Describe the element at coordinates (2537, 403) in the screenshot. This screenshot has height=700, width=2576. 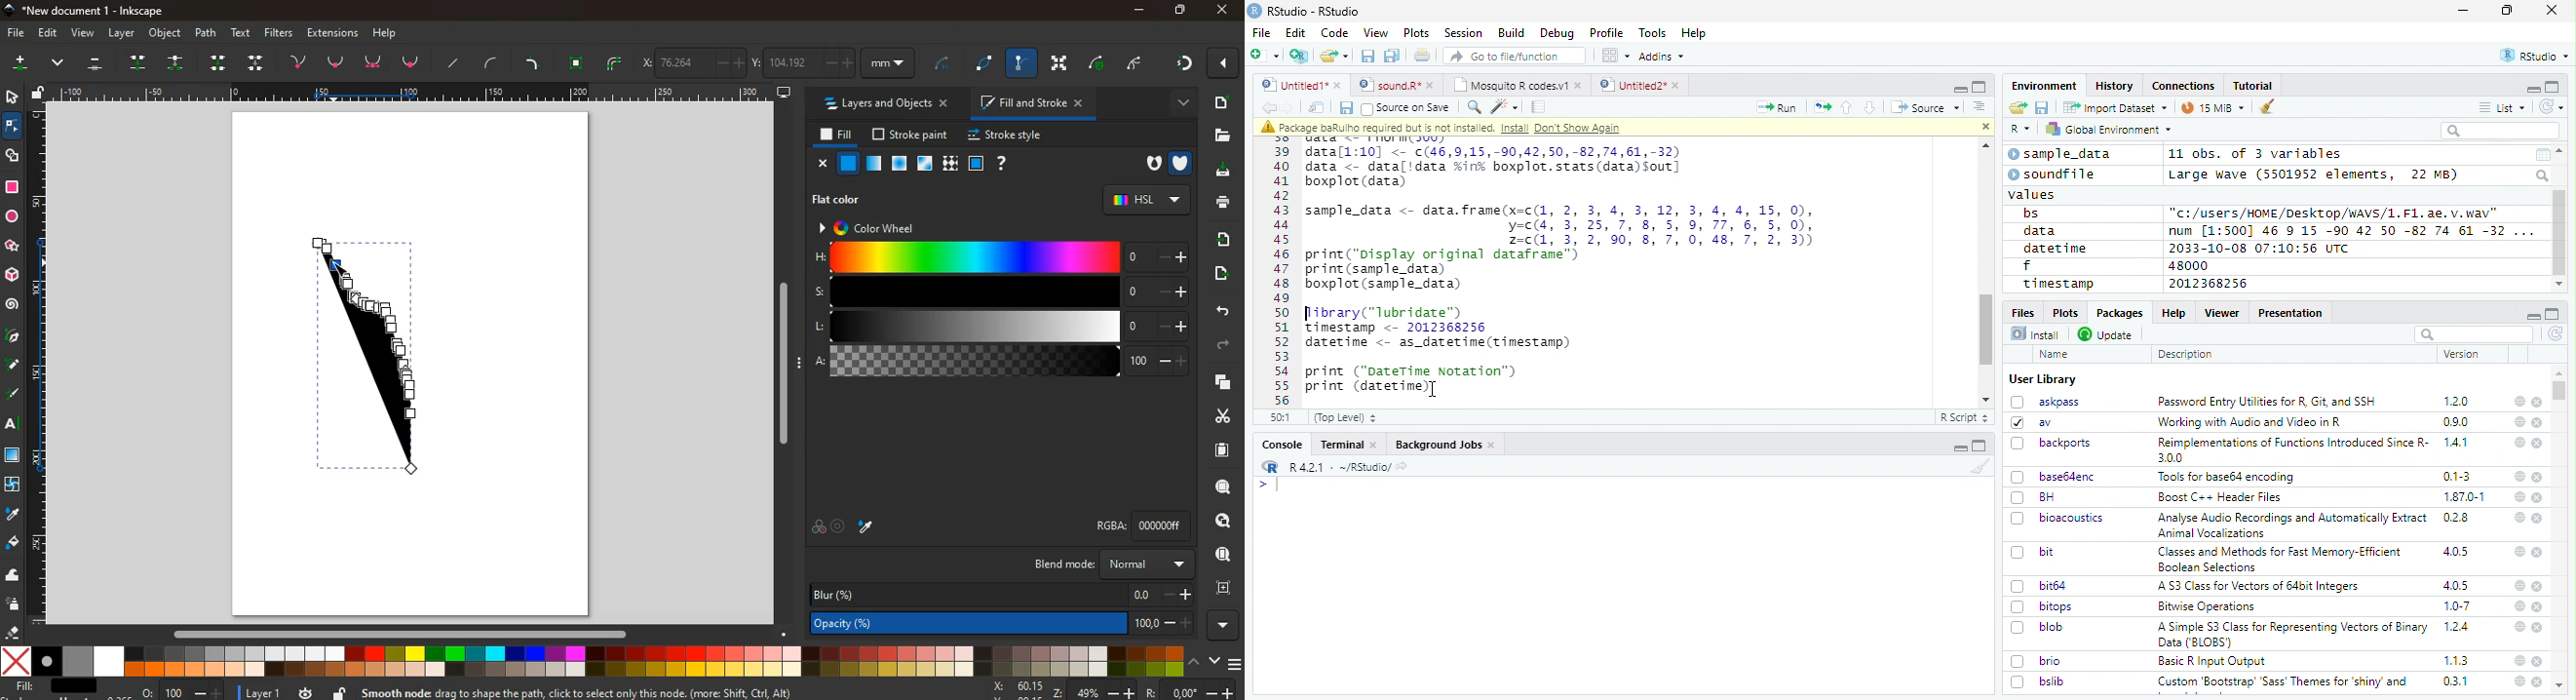
I see `close` at that location.